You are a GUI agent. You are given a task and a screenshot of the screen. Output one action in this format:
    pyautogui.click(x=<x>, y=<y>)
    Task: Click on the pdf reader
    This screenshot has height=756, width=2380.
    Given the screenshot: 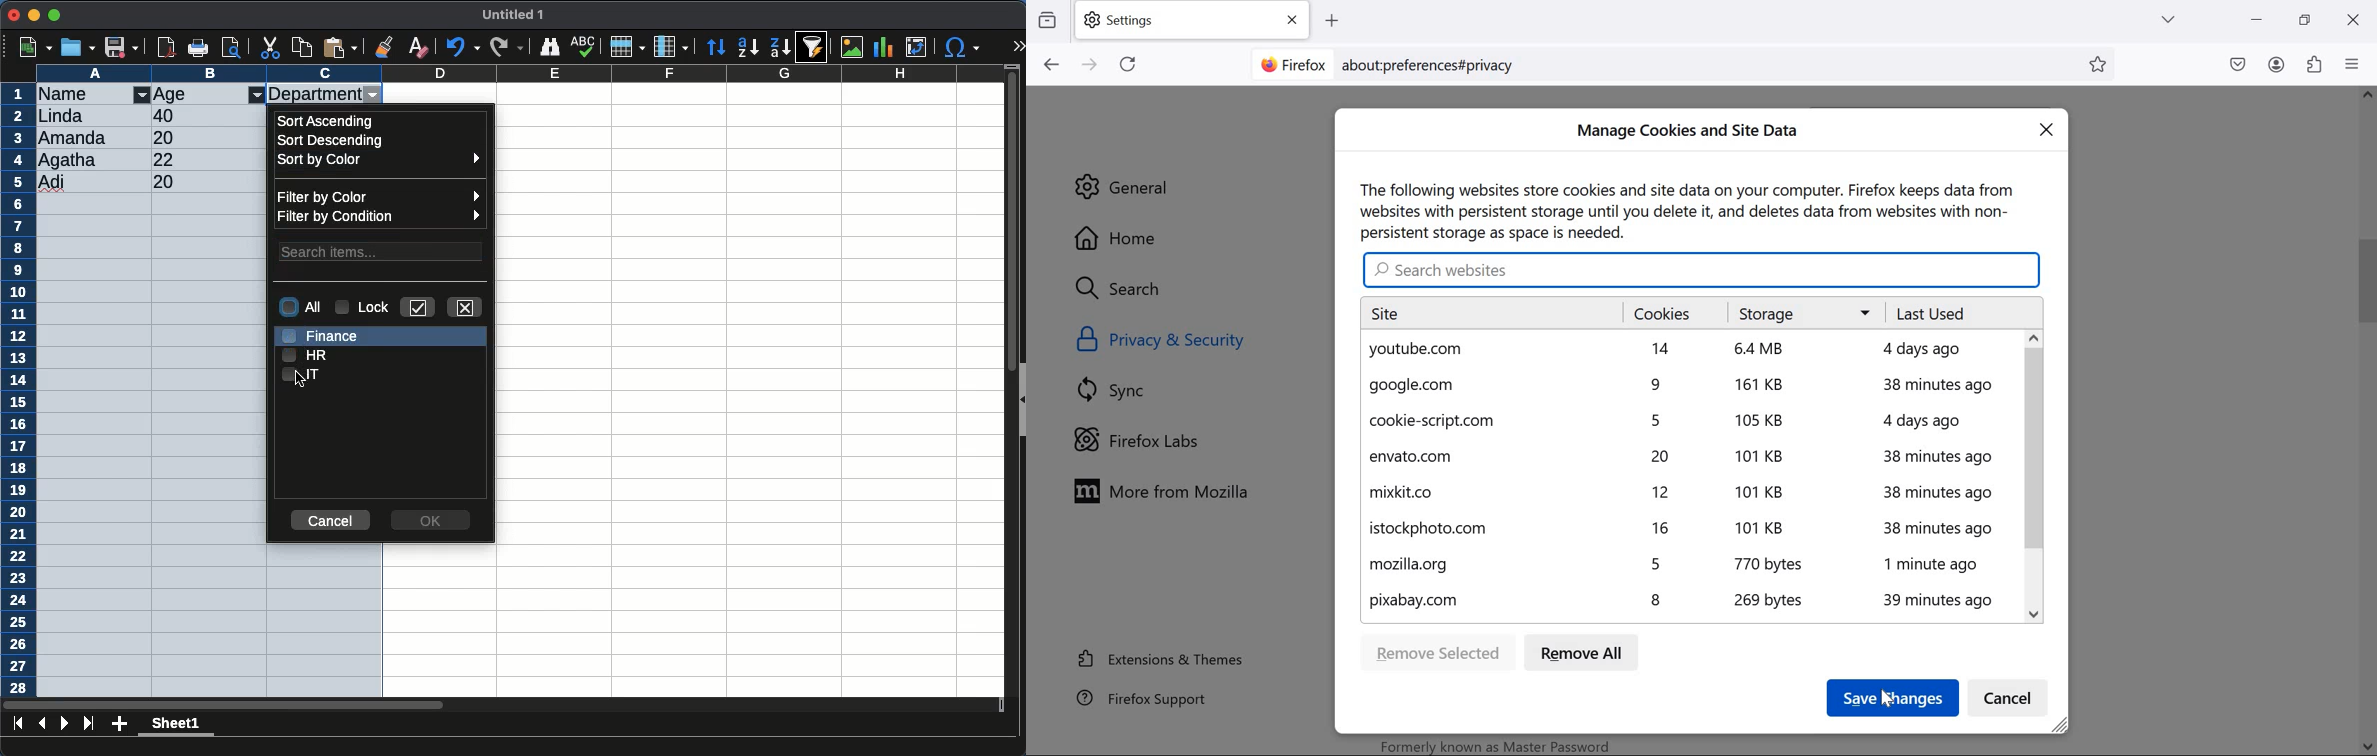 What is the action you would take?
    pyautogui.click(x=166, y=49)
    